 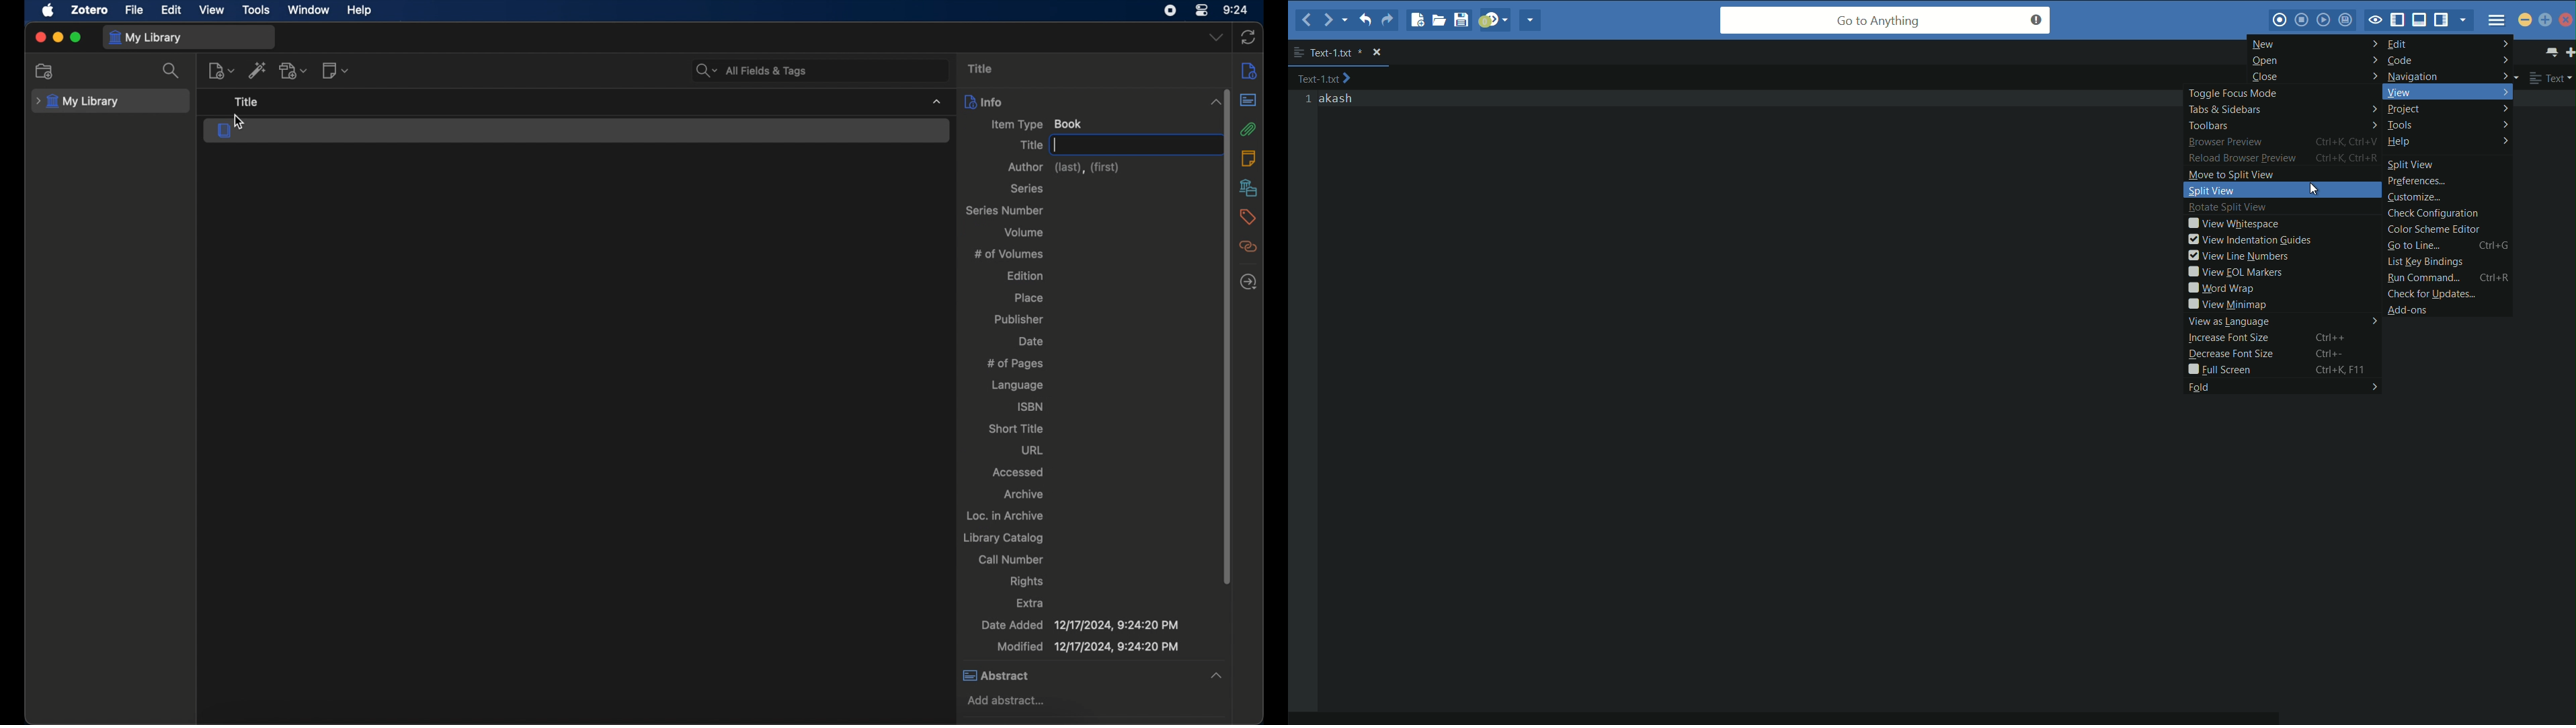 What do you see at coordinates (1088, 648) in the screenshot?
I see `modified` at bounding box center [1088, 648].